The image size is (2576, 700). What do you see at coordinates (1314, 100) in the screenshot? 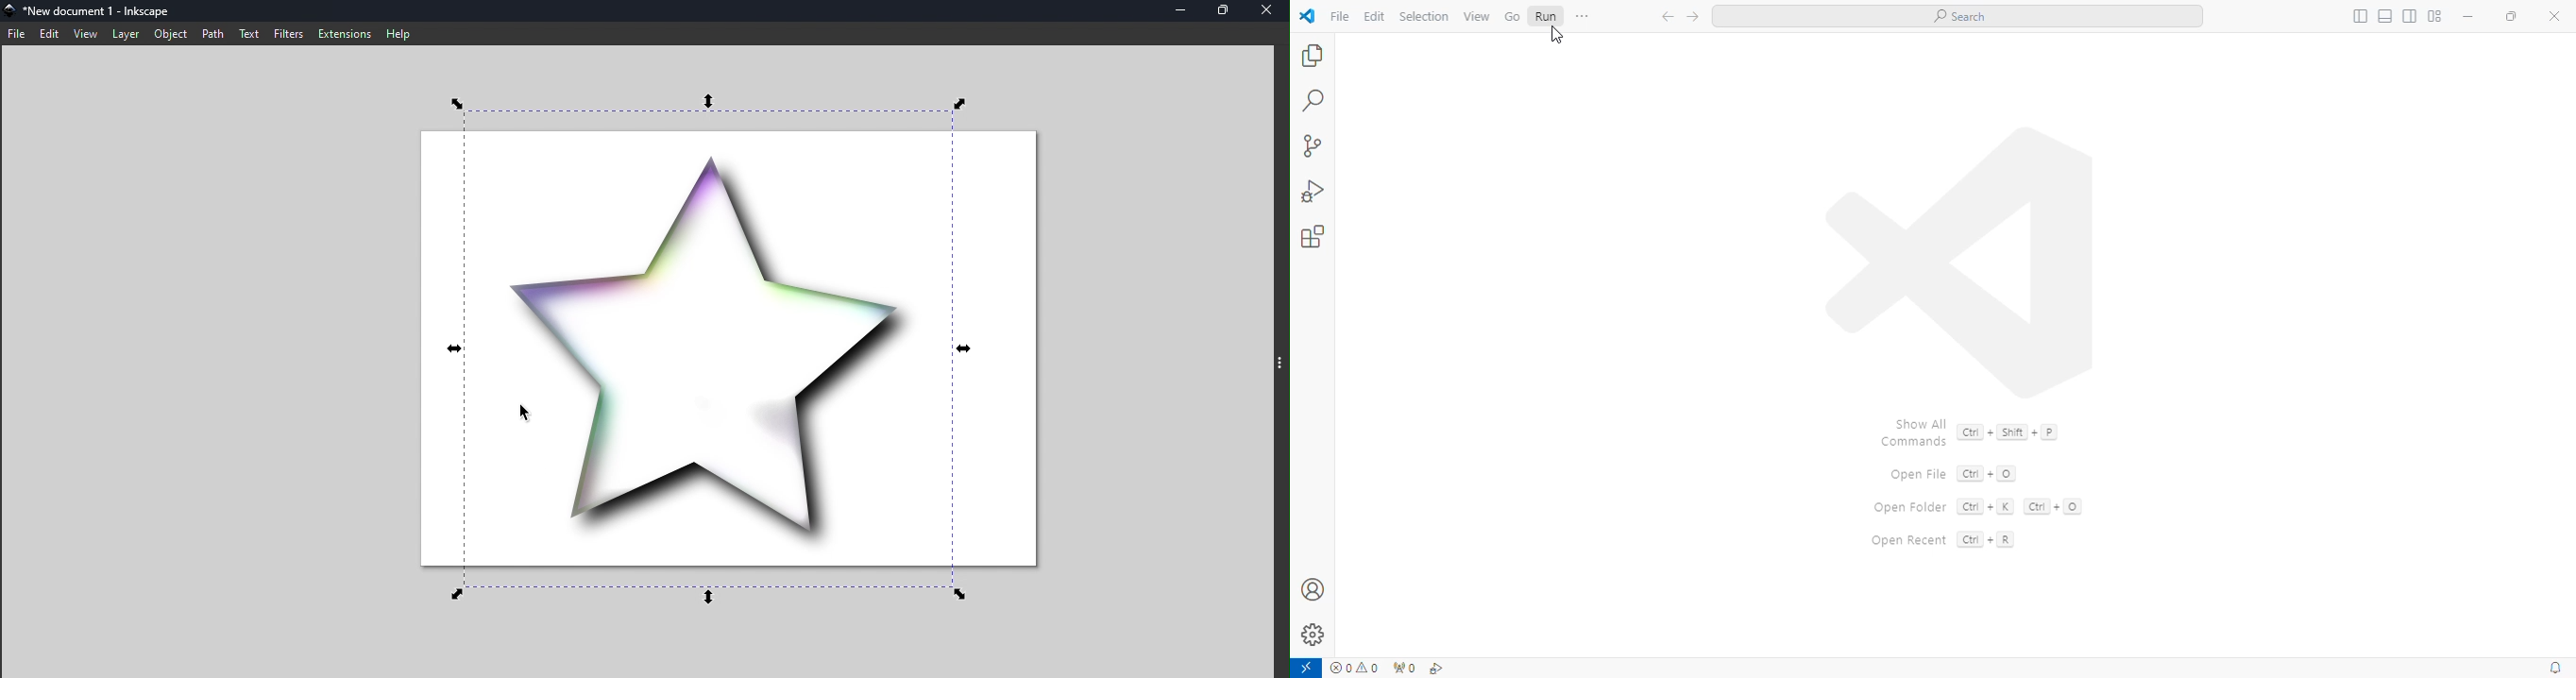
I see `search` at bounding box center [1314, 100].